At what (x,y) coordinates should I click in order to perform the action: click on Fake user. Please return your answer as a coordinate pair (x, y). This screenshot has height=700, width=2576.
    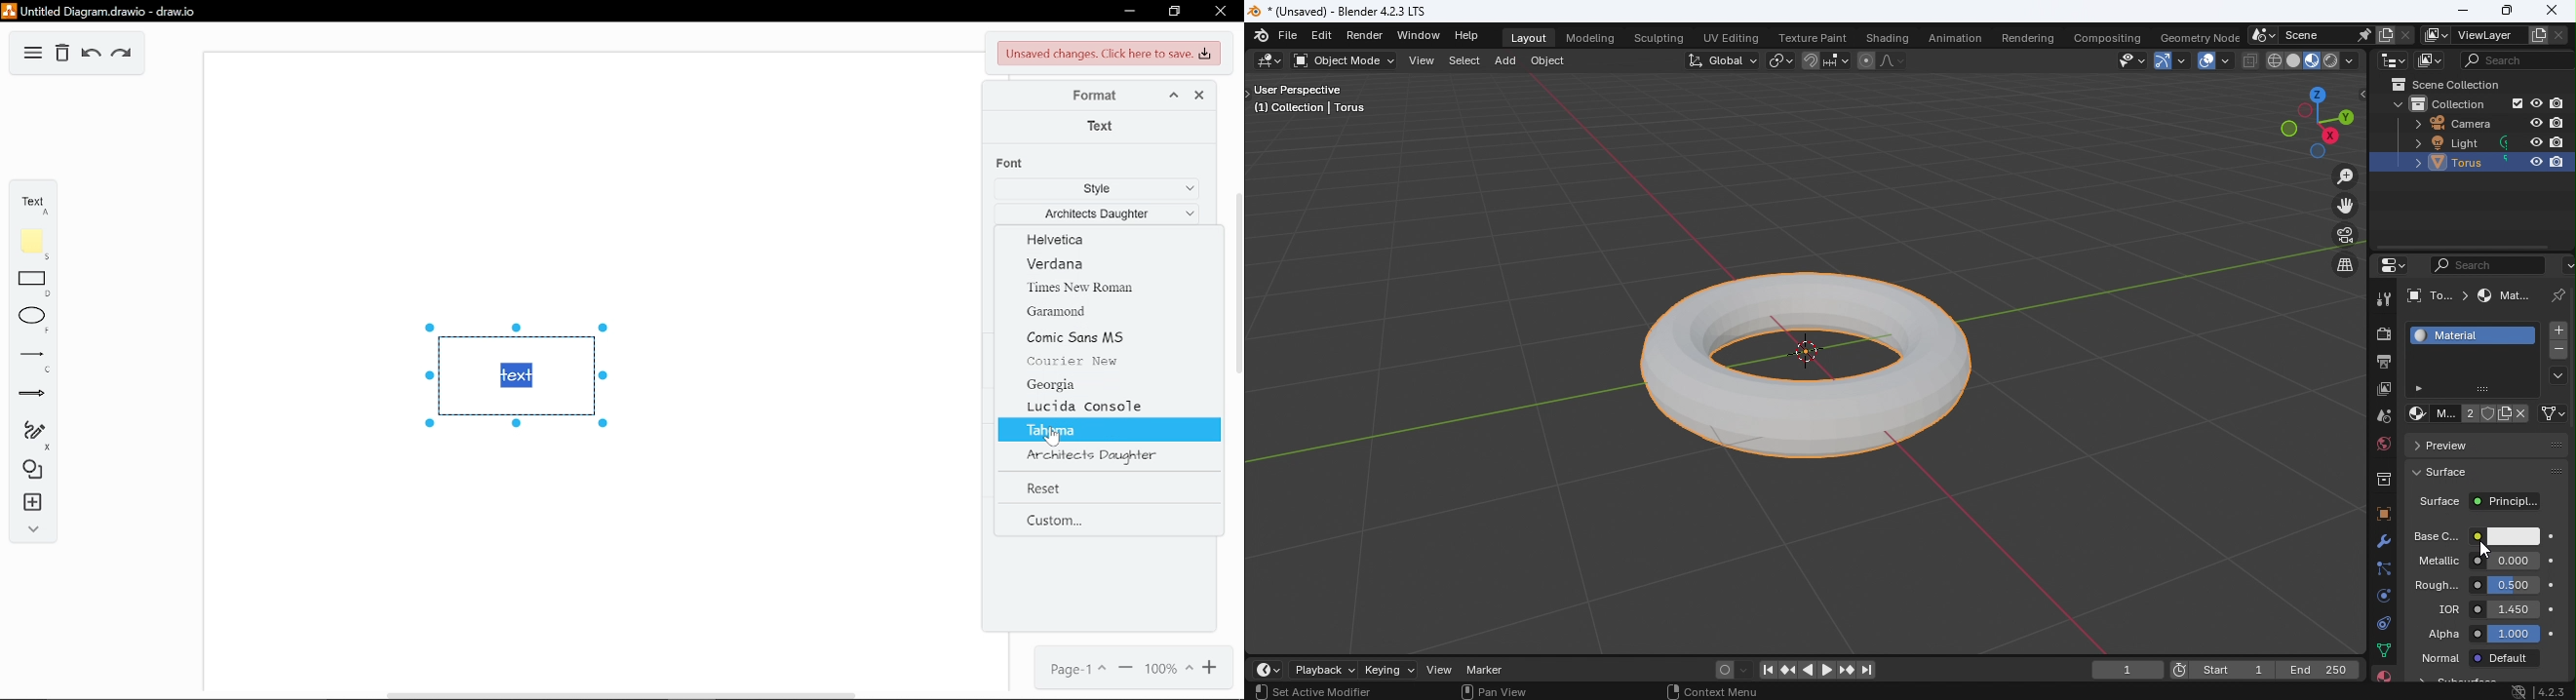
    Looking at the image, I should click on (2487, 413).